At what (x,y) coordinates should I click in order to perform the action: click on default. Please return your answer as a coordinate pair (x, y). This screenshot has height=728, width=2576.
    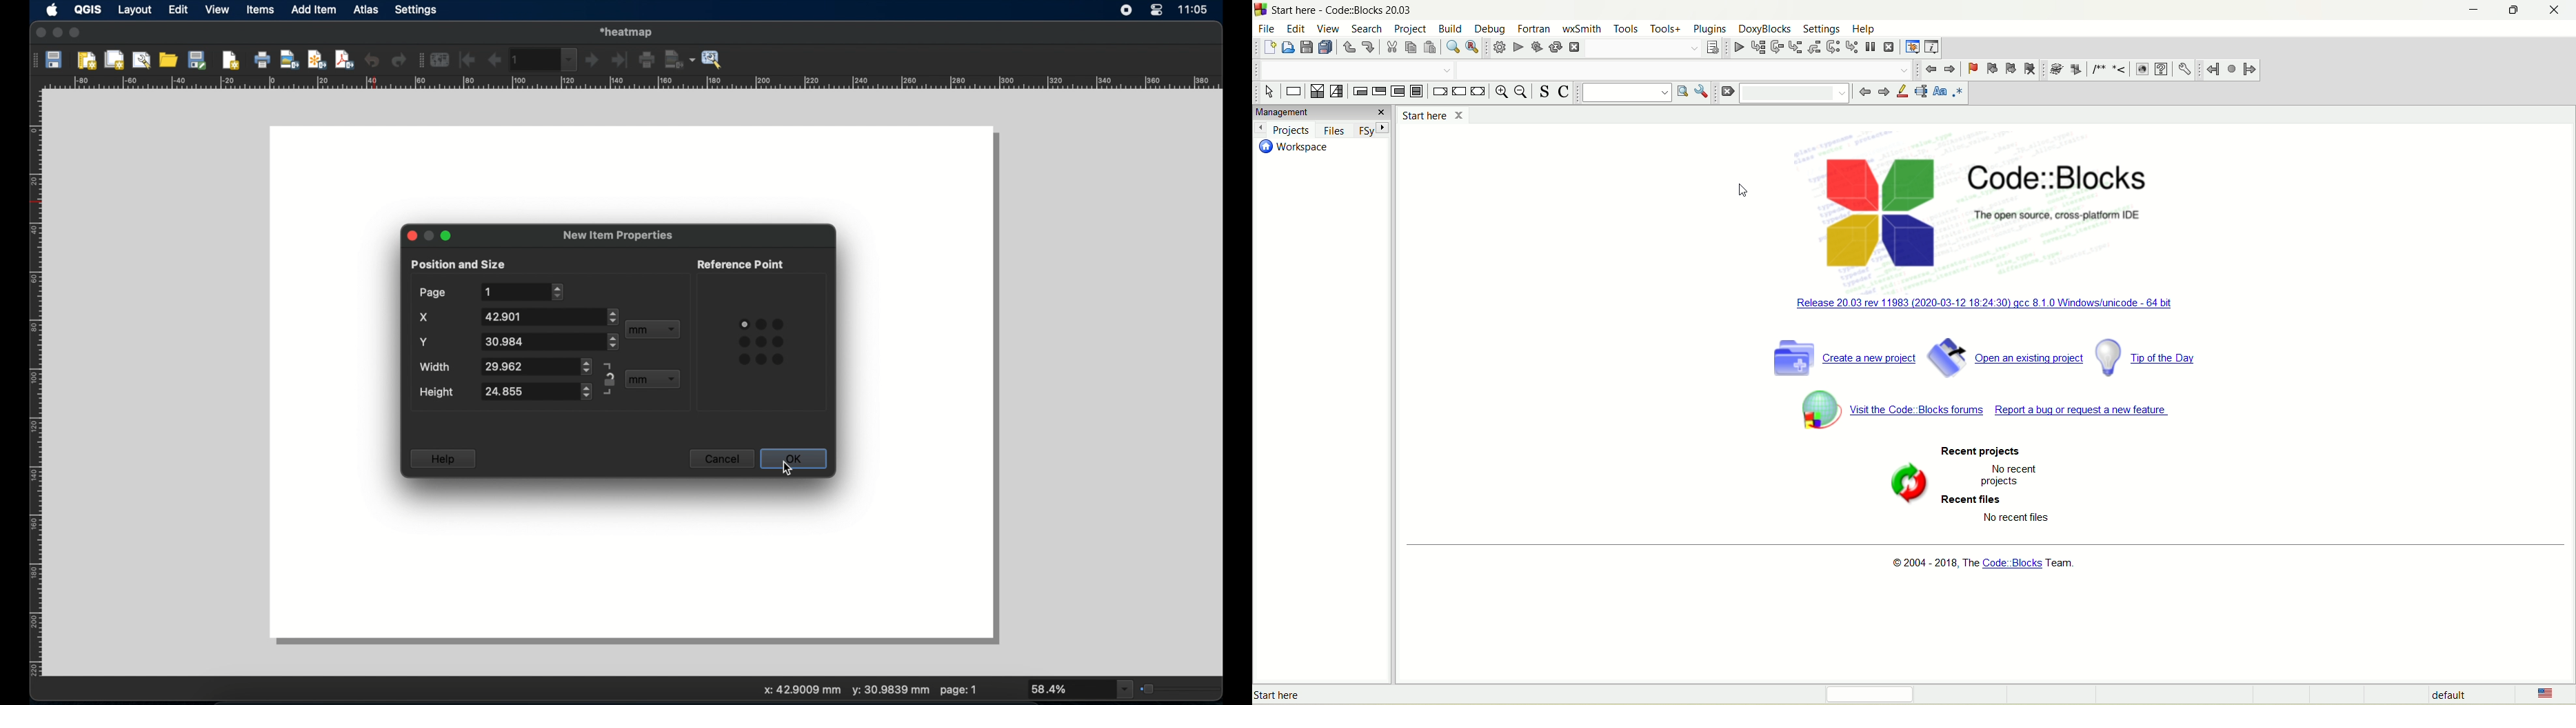
    Looking at the image, I should click on (2450, 696).